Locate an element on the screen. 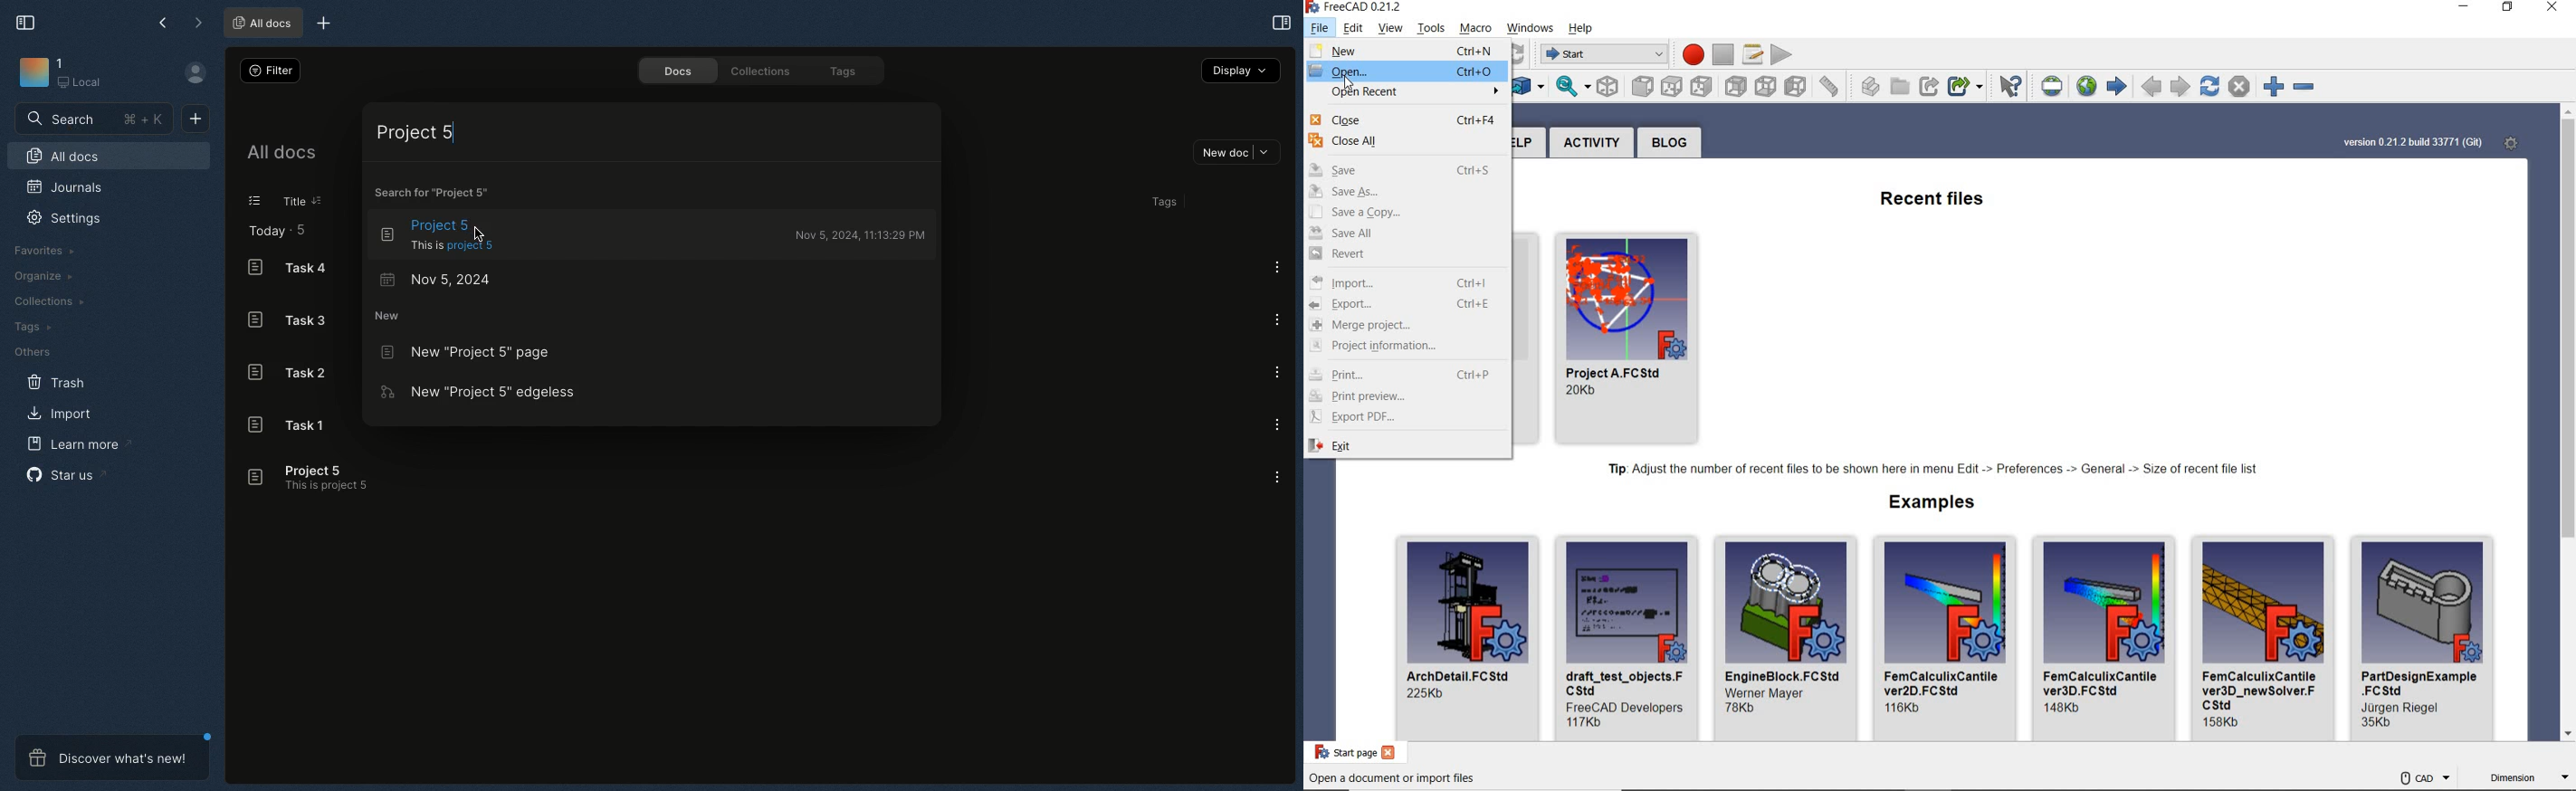 The width and height of the screenshot is (2576, 812). PROJECT INFORMATION is located at coordinates (1403, 348).